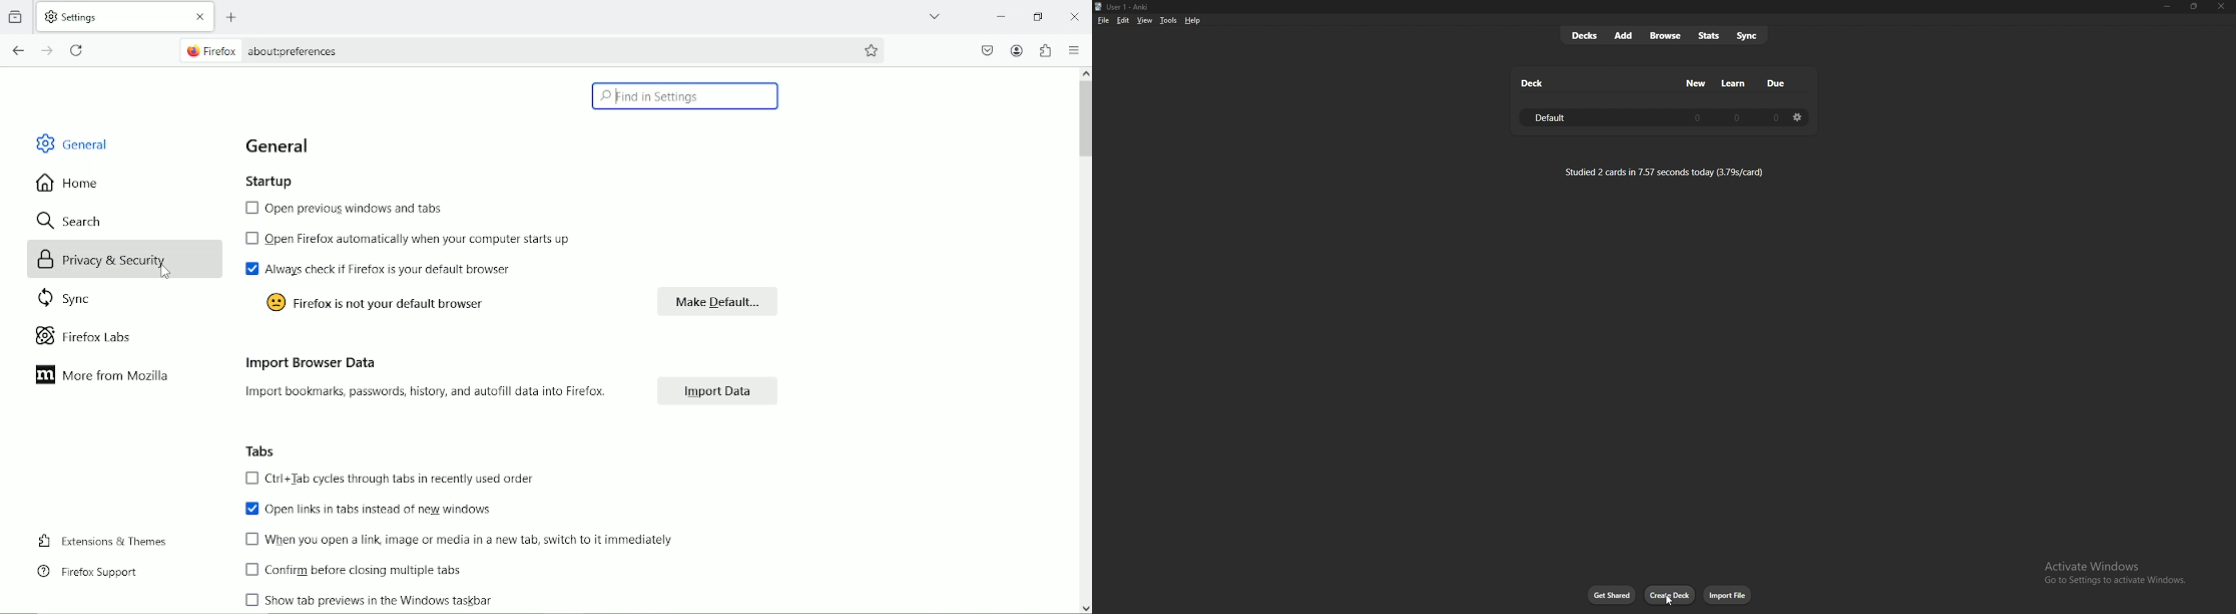 This screenshot has height=616, width=2240. Describe the element at coordinates (70, 220) in the screenshot. I see `search` at that location.